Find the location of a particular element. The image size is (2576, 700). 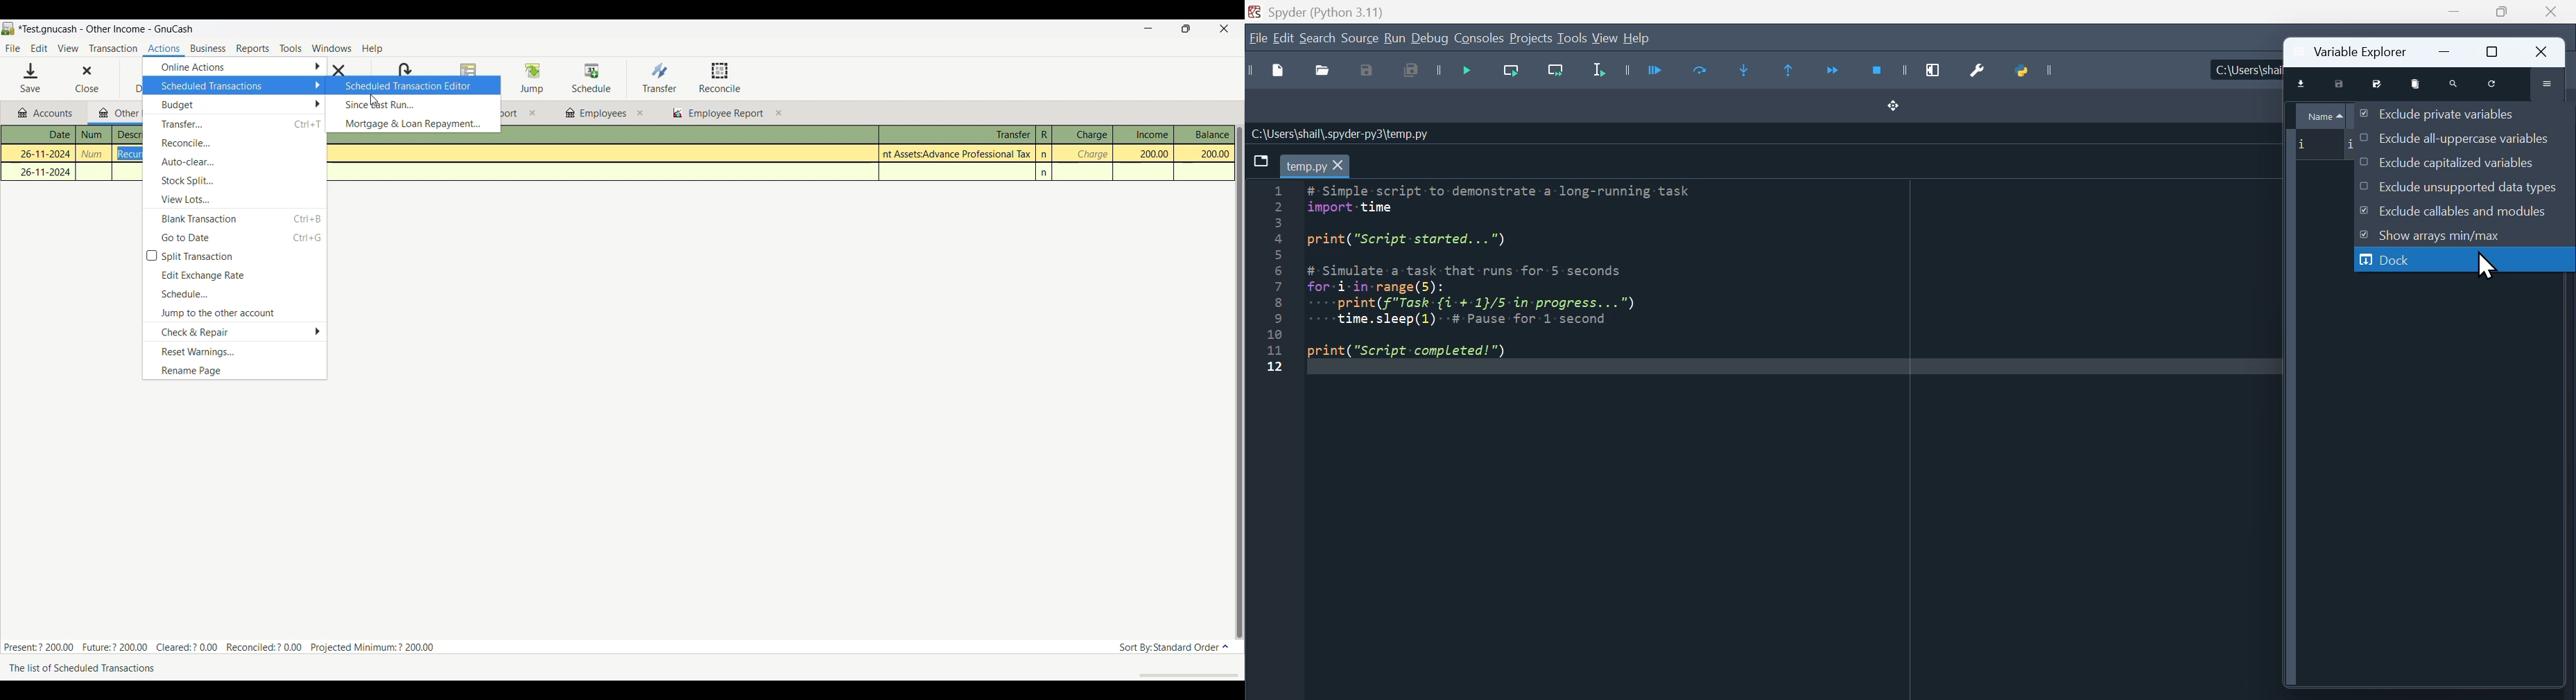

Exclude private variables is located at coordinates (2435, 112).